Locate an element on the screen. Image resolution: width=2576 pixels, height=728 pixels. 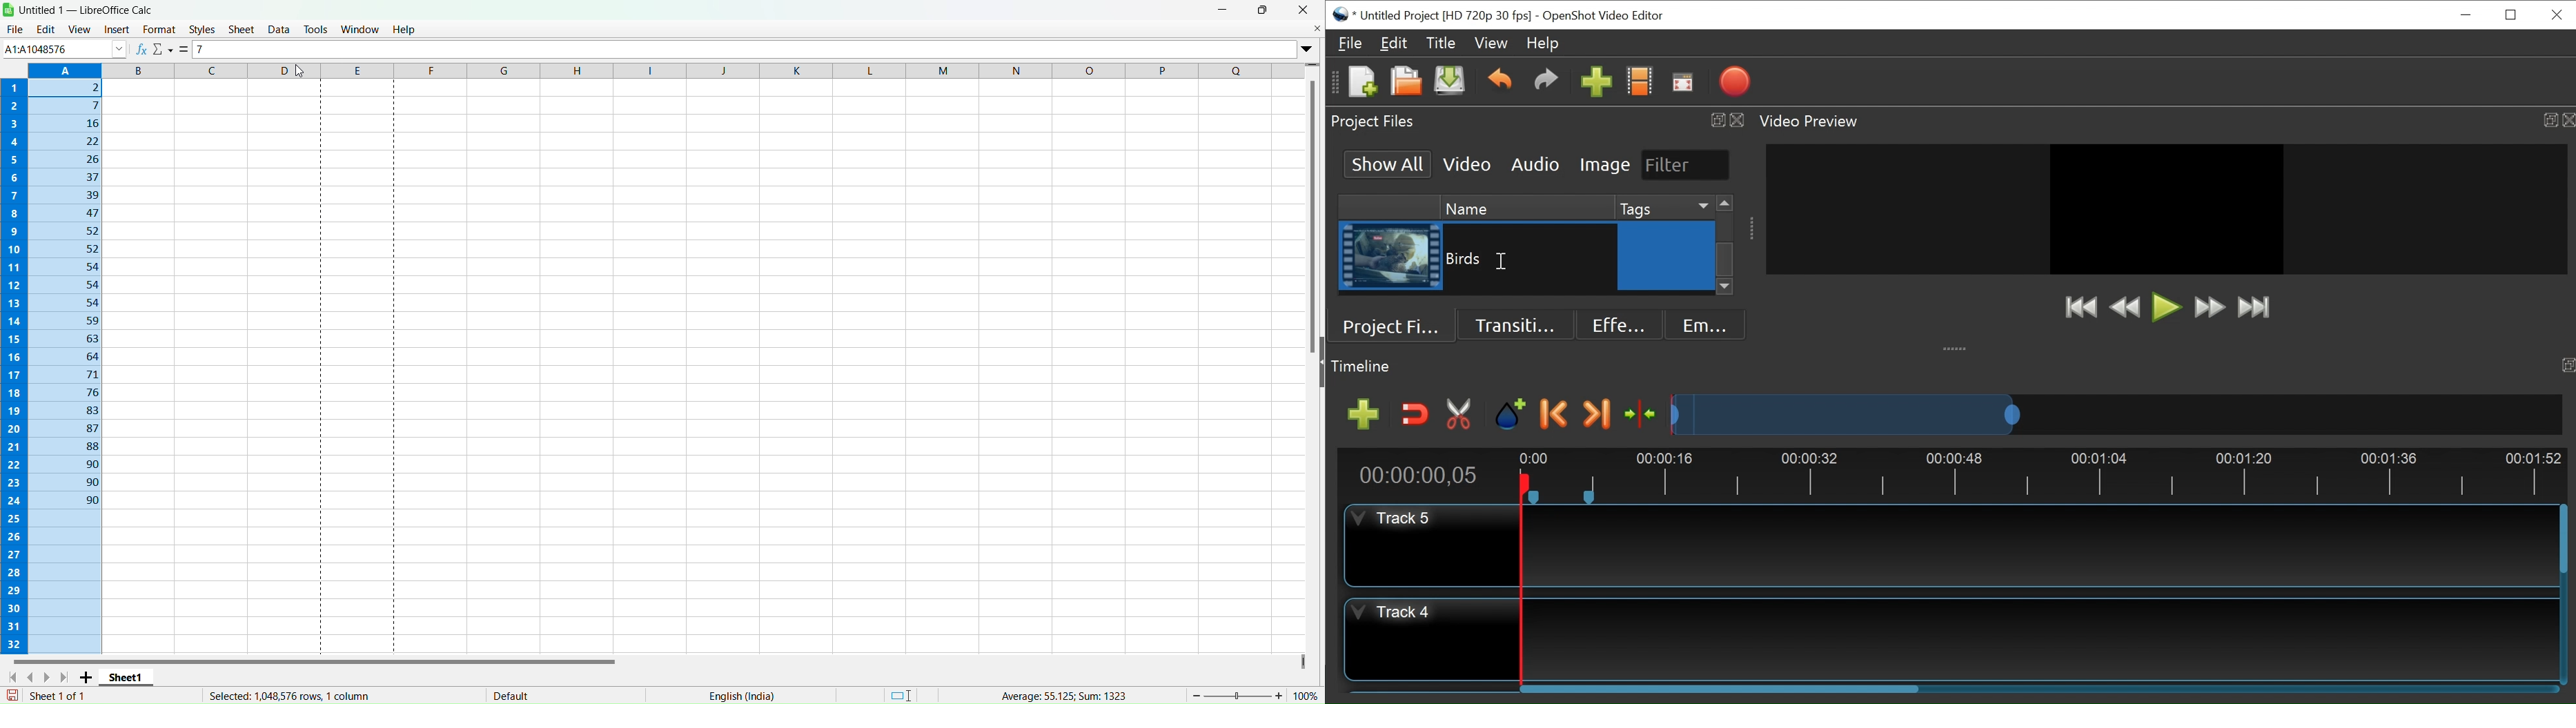
Formula Bar is located at coordinates (747, 49).